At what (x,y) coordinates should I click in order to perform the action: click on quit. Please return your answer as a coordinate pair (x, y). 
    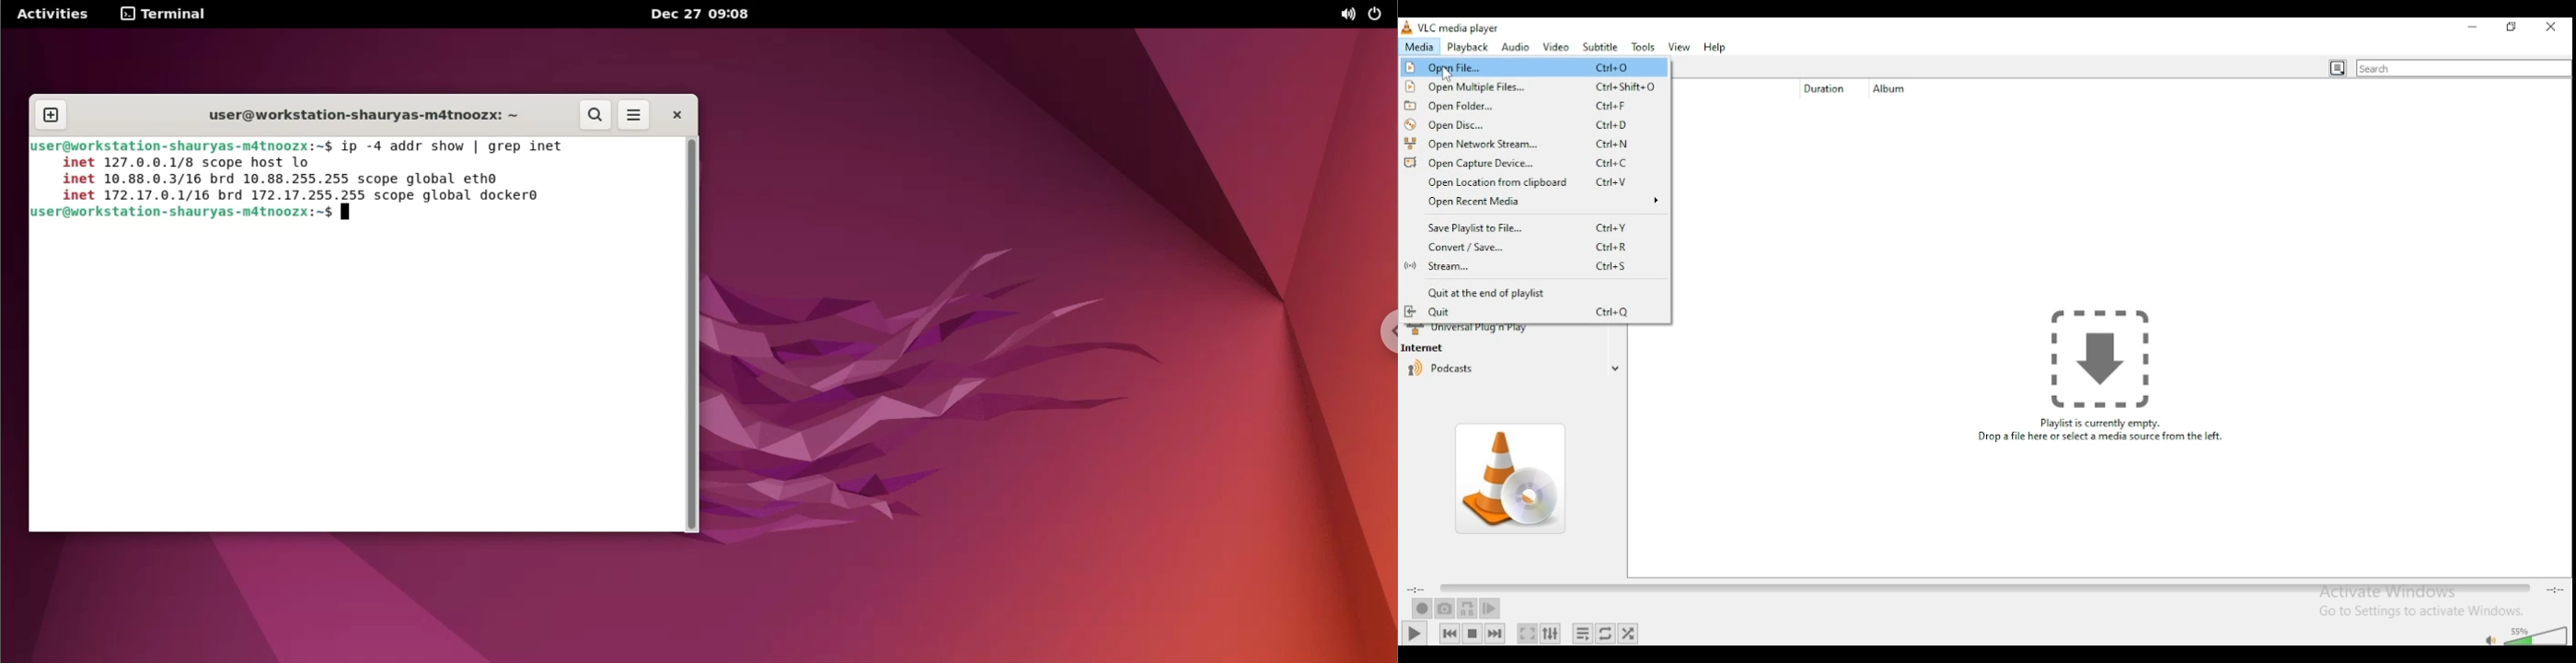
    Looking at the image, I should click on (1533, 313).